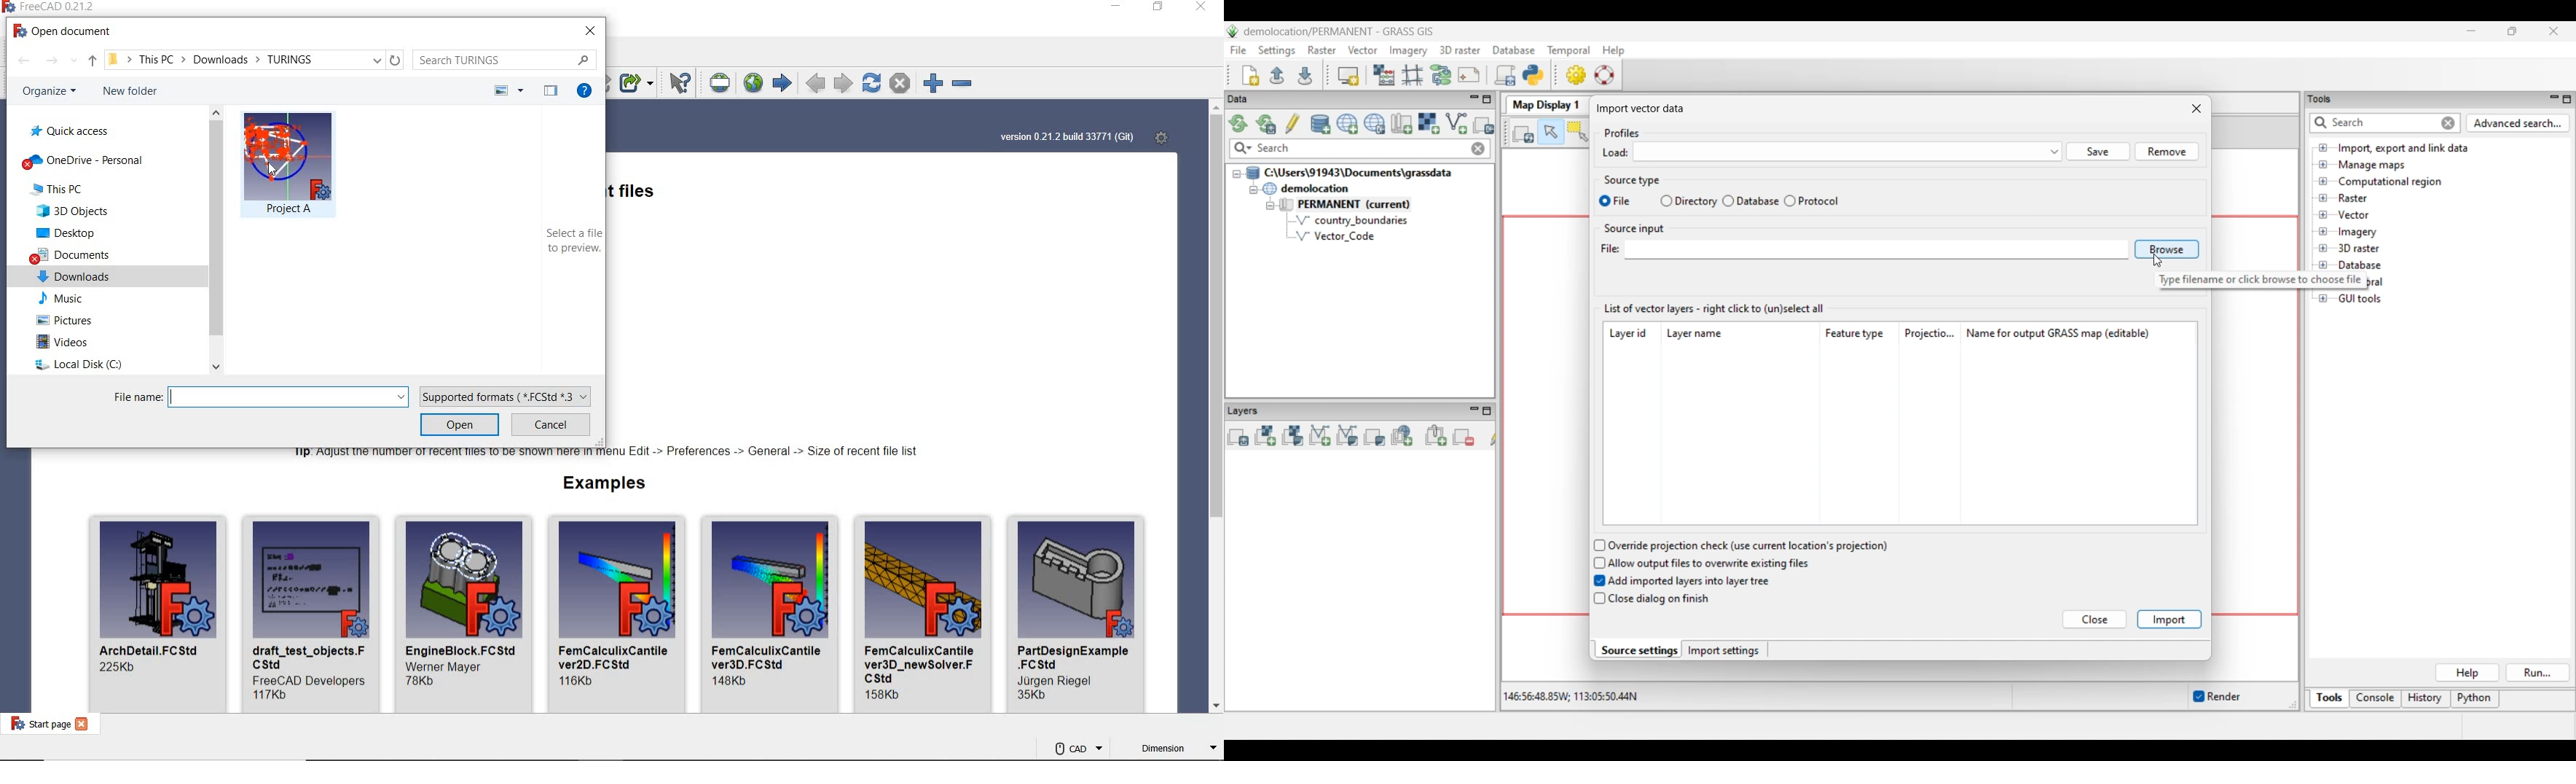  Describe the element at coordinates (423, 681) in the screenshot. I see `size` at that location.